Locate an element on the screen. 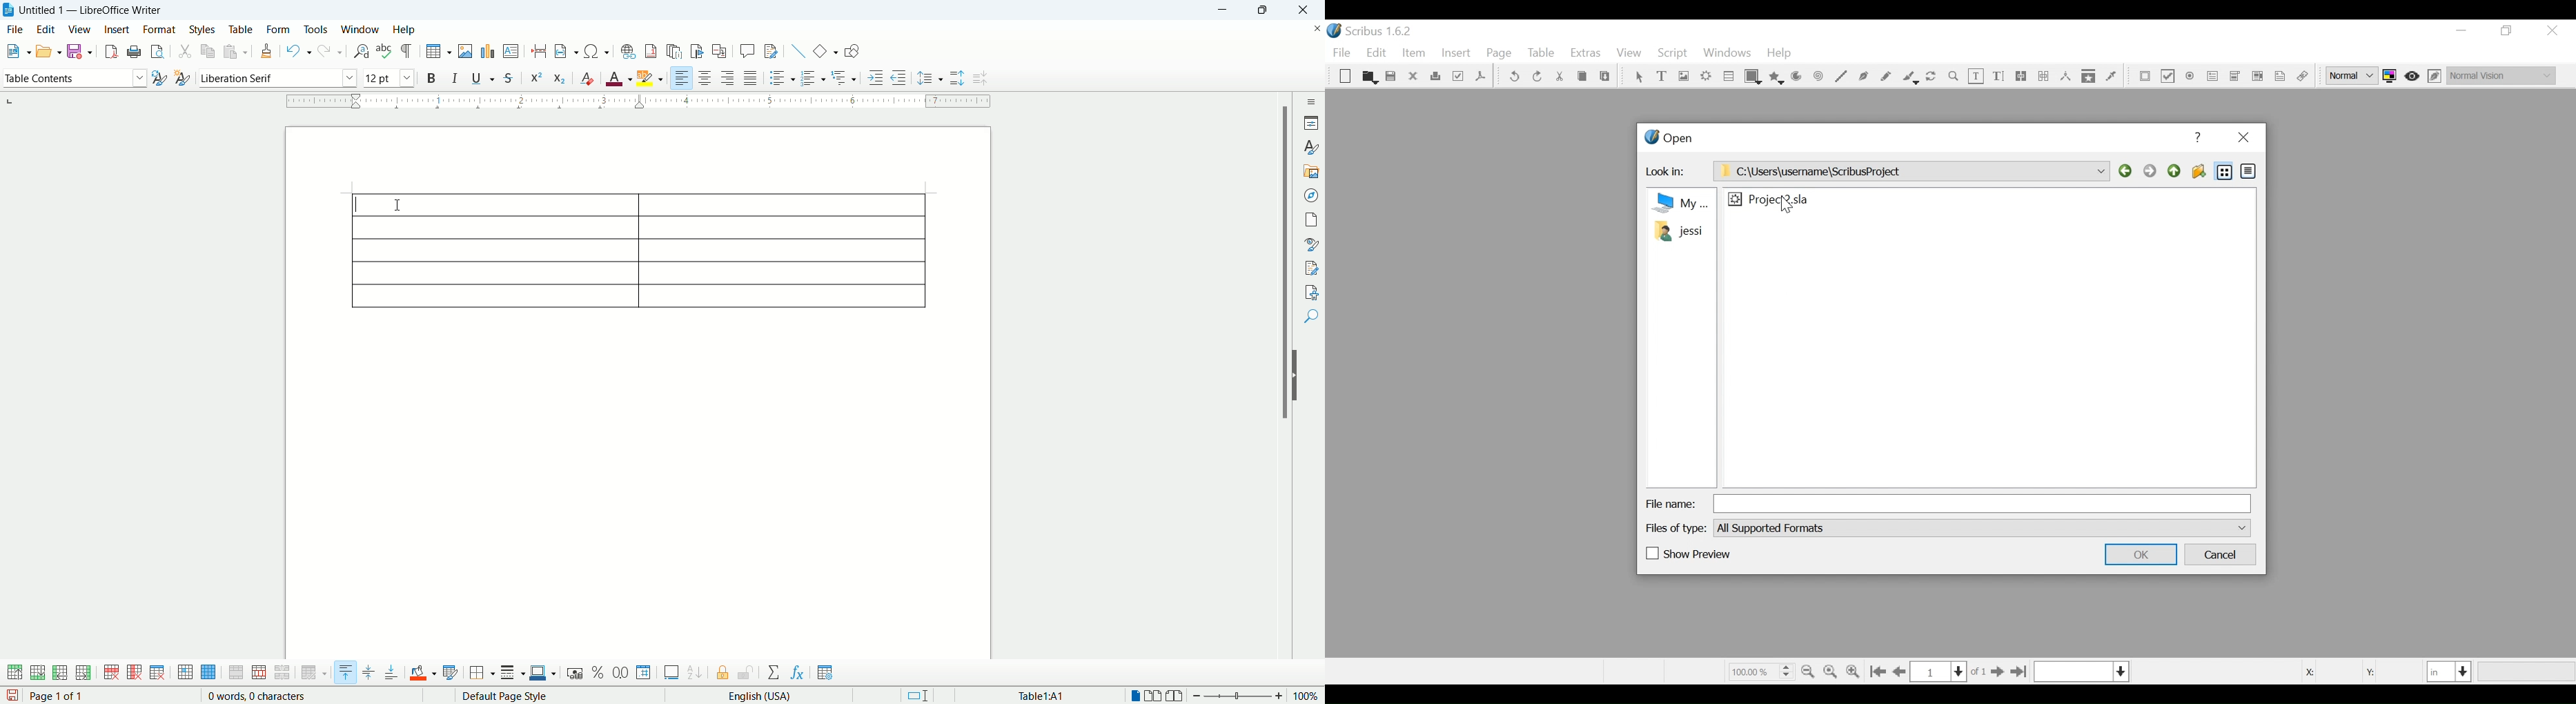  Image Frame is located at coordinates (1683, 77).